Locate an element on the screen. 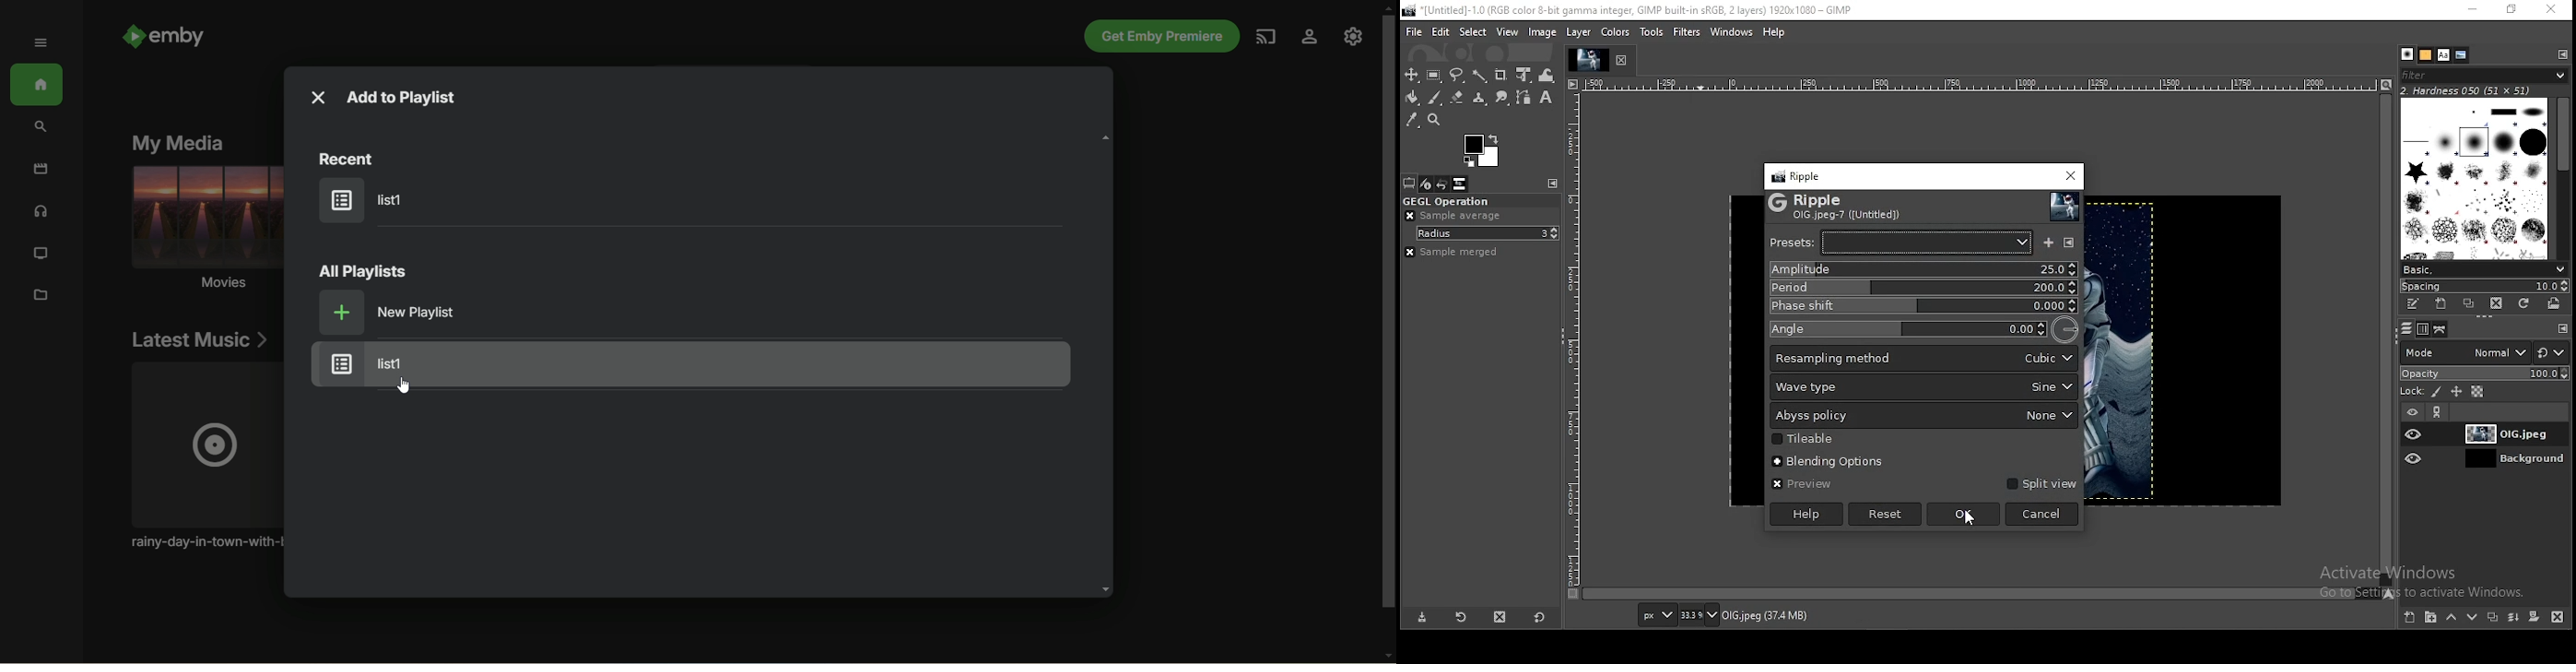 Image resolution: width=2576 pixels, height=672 pixels. get emby premiere is located at coordinates (1163, 36).